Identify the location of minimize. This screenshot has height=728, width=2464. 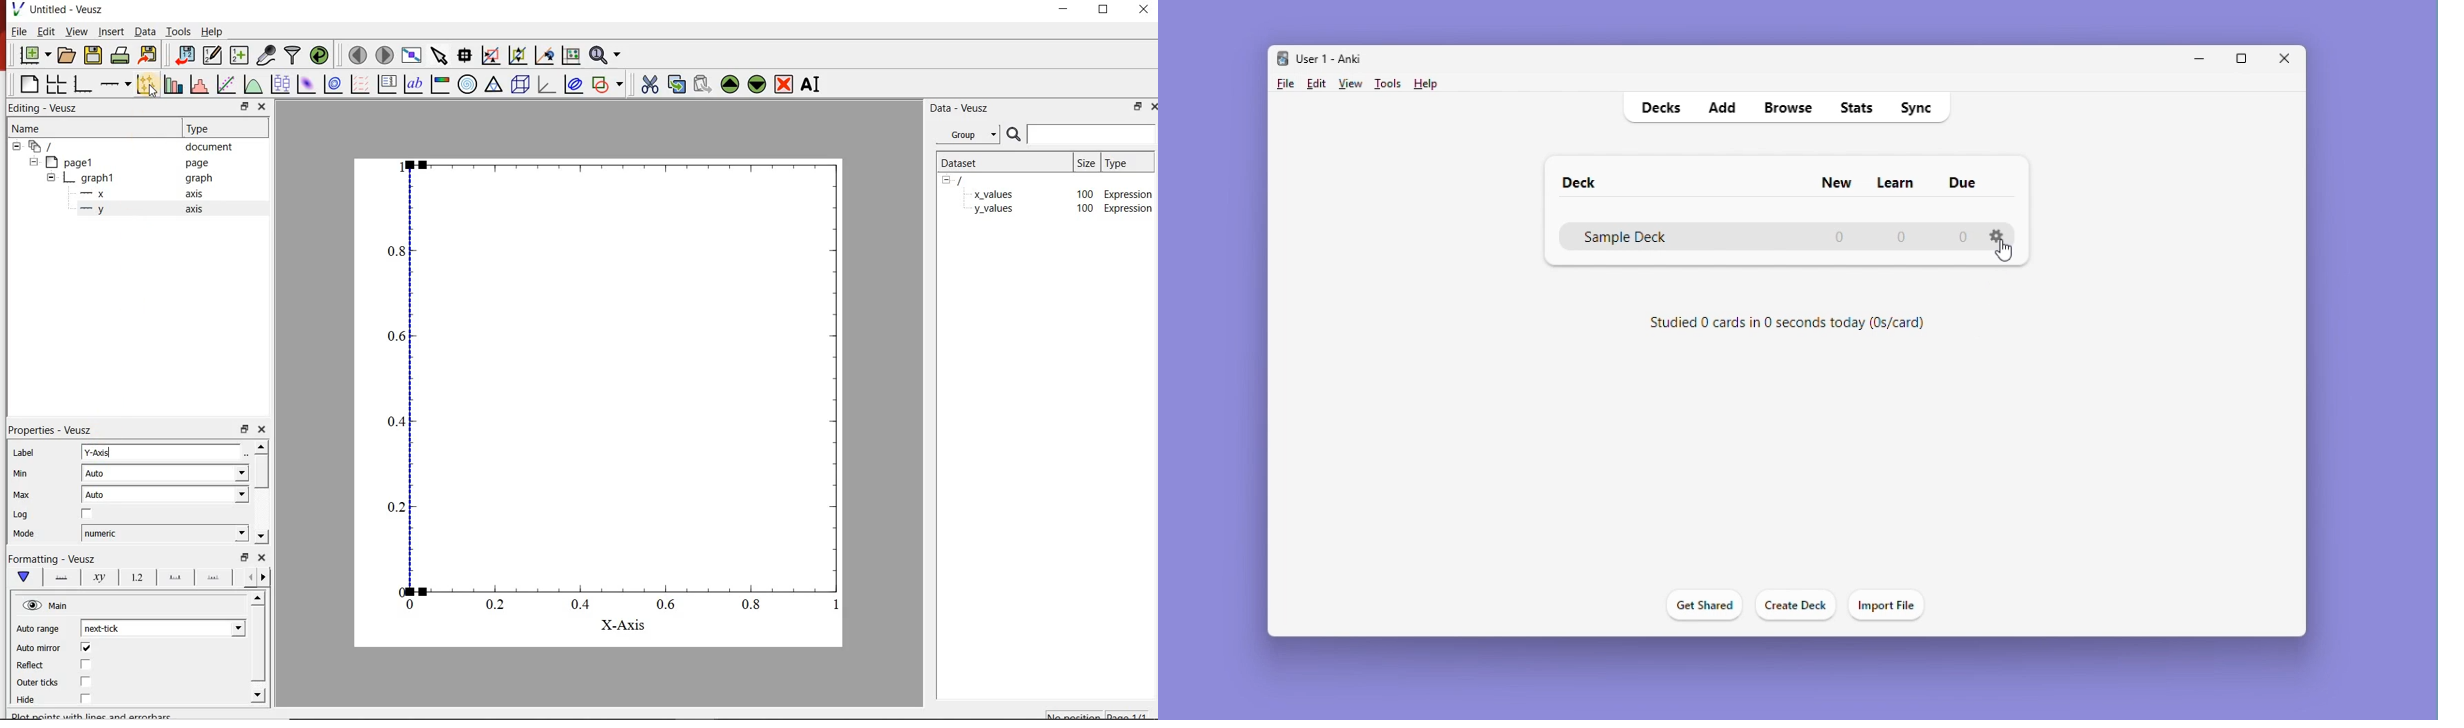
(1063, 11).